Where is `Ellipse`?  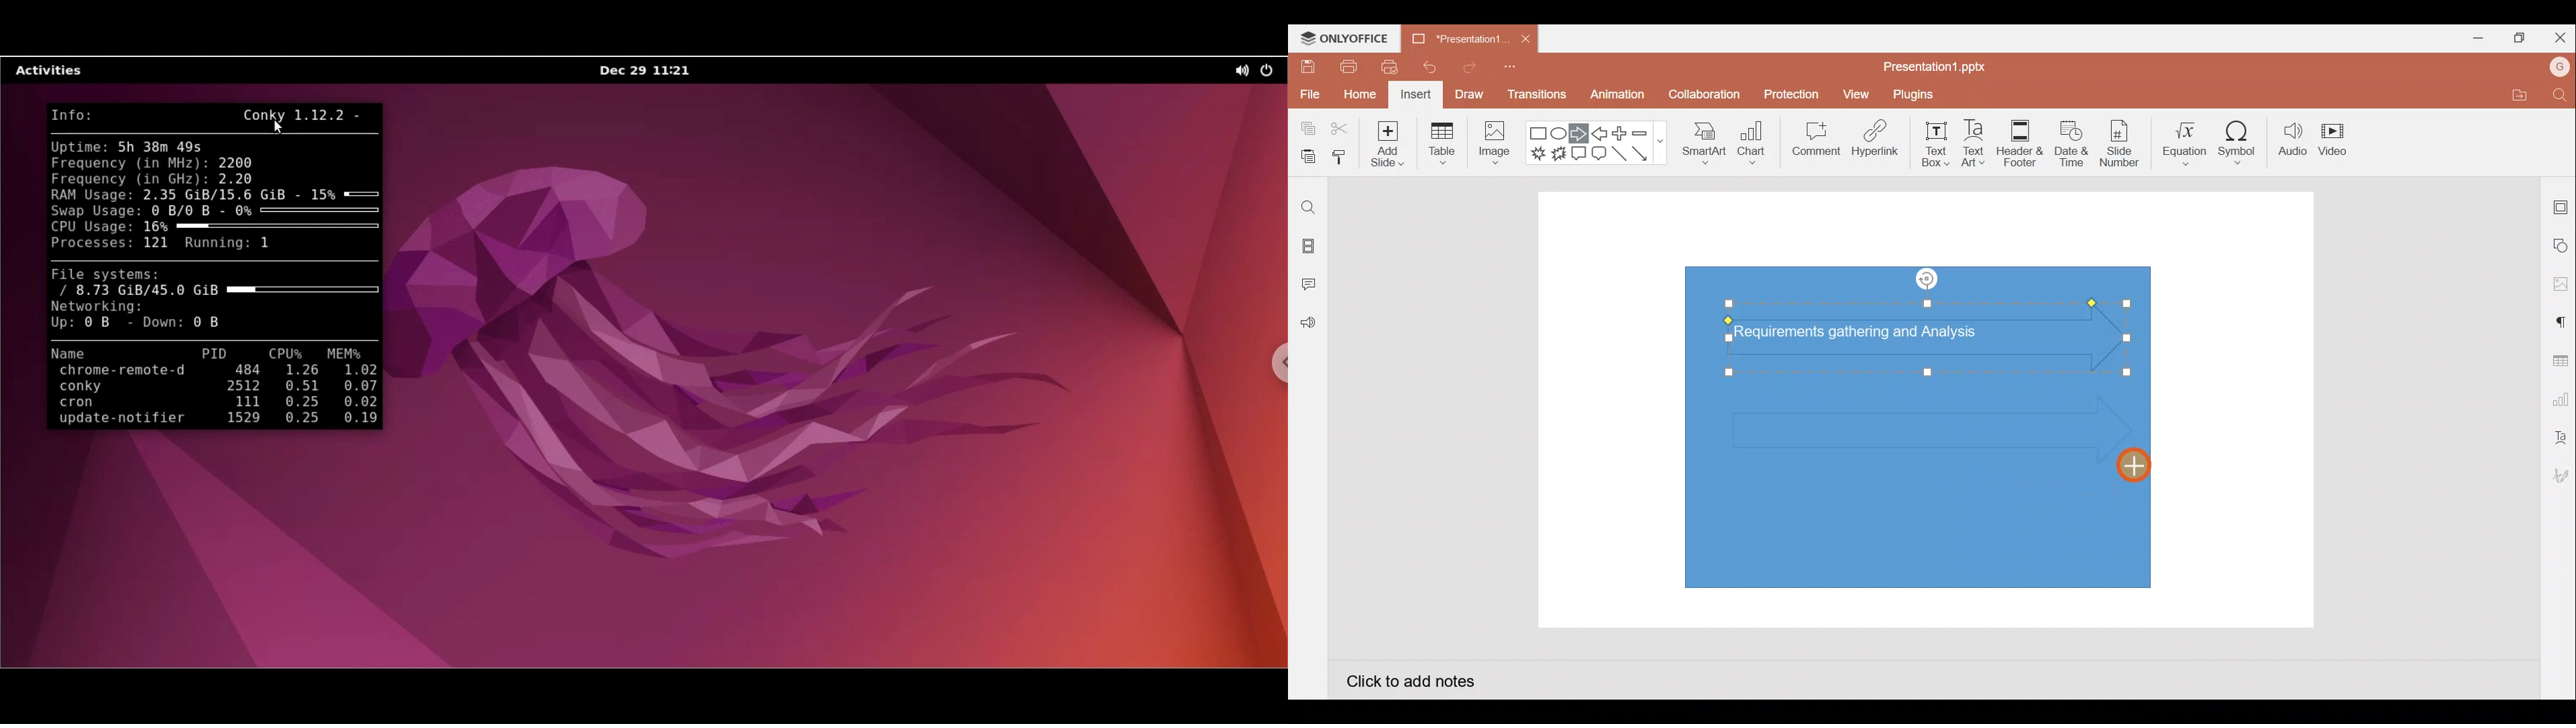
Ellipse is located at coordinates (1560, 133).